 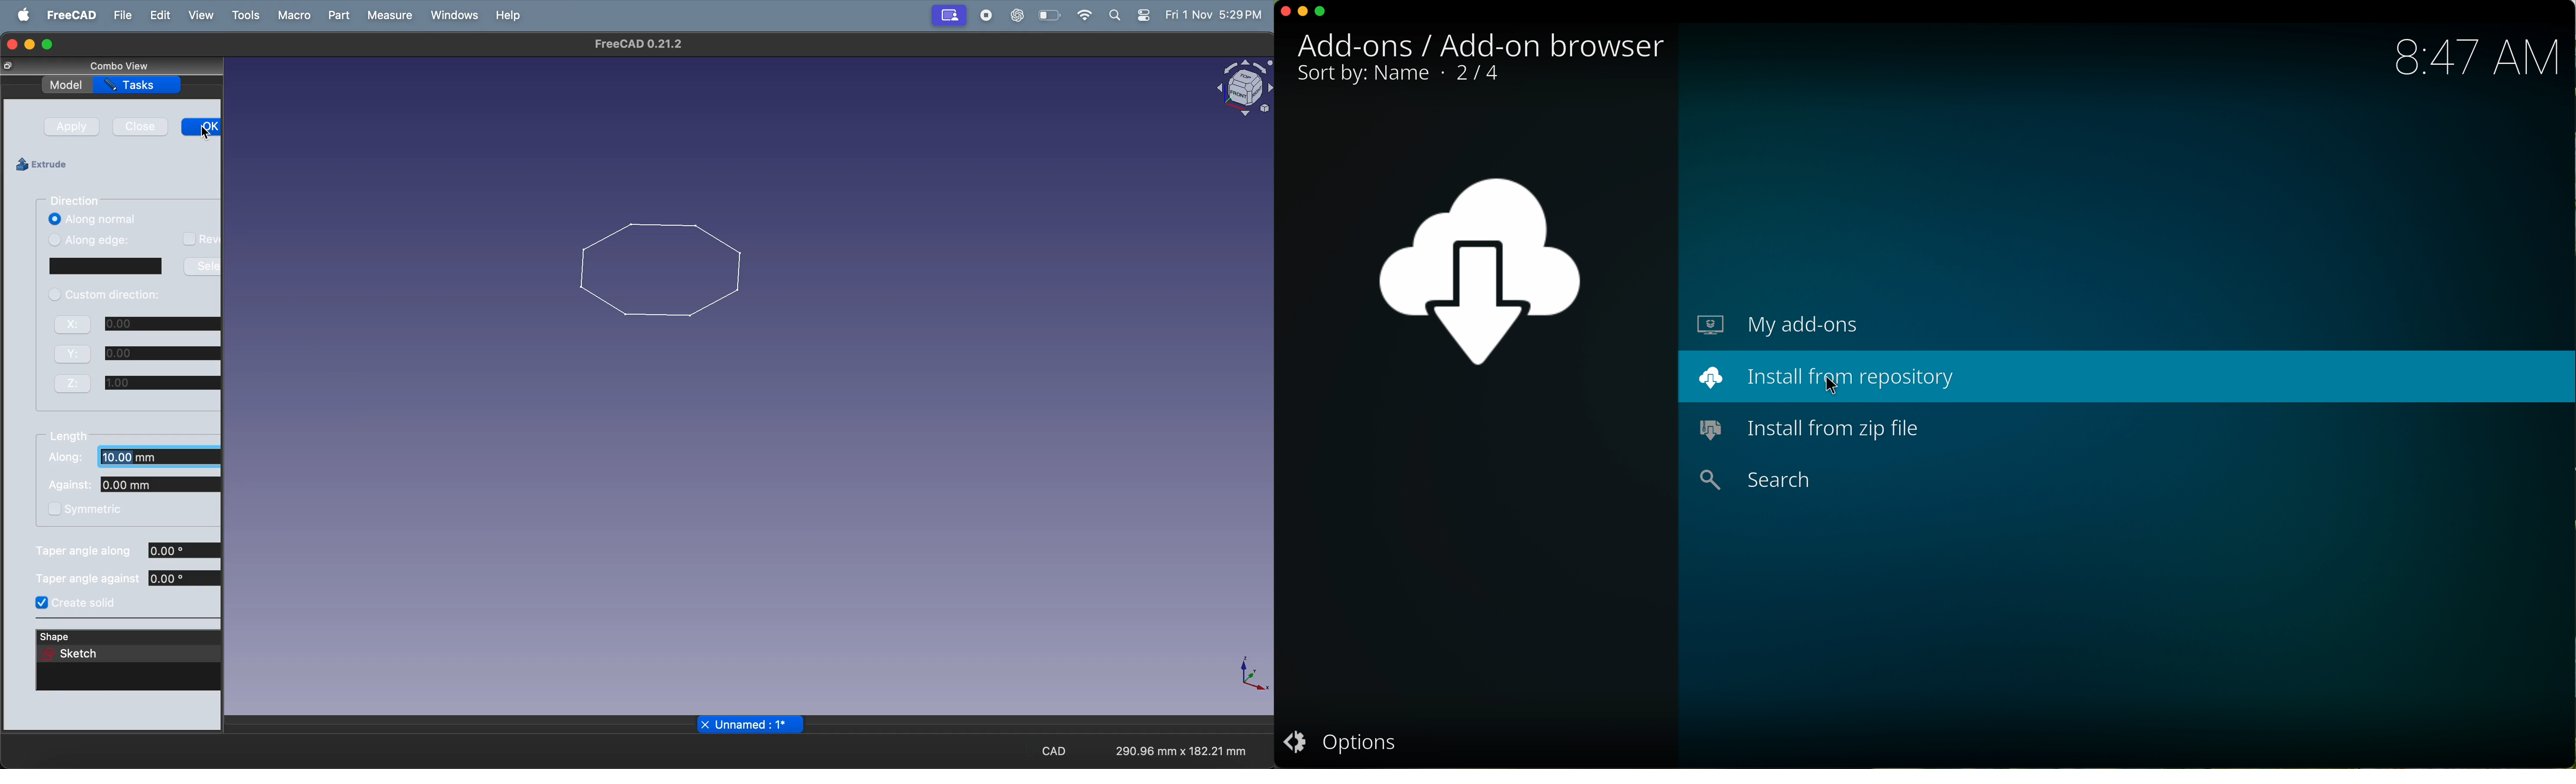 I want to click on close, so click(x=145, y=128).